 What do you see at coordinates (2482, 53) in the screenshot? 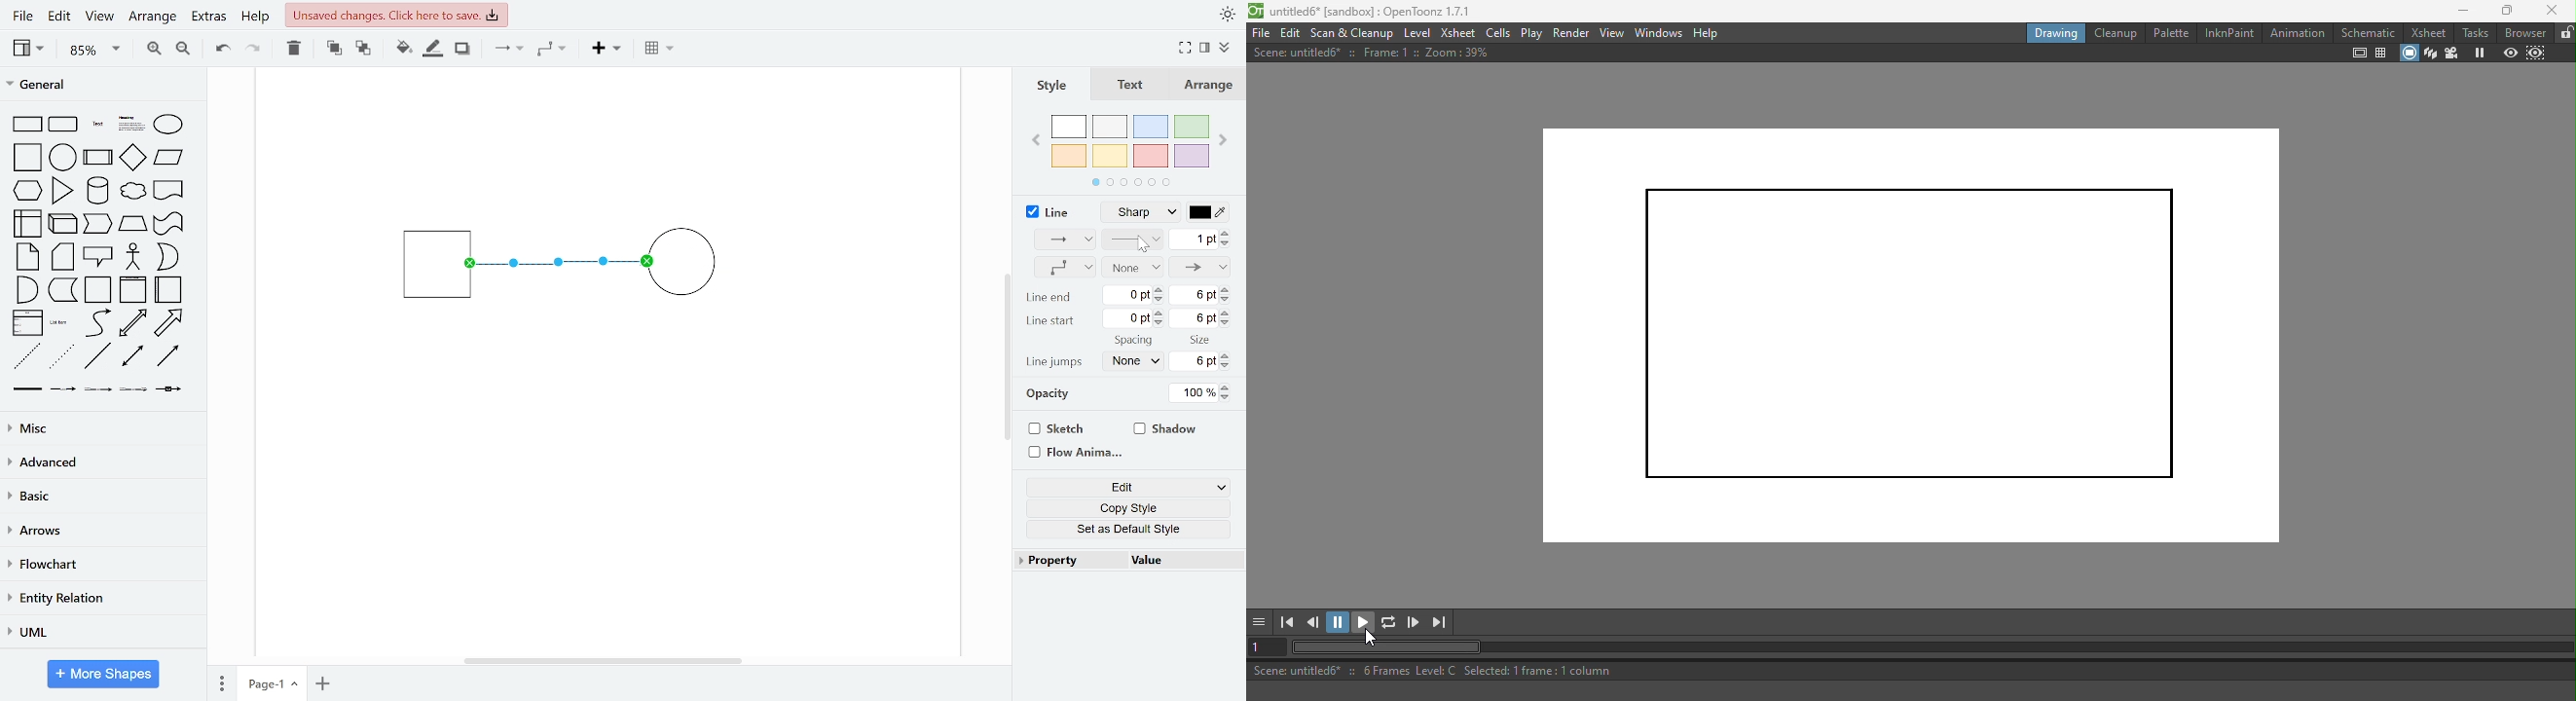
I see `Freeze` at bounding box center [2482, 53].